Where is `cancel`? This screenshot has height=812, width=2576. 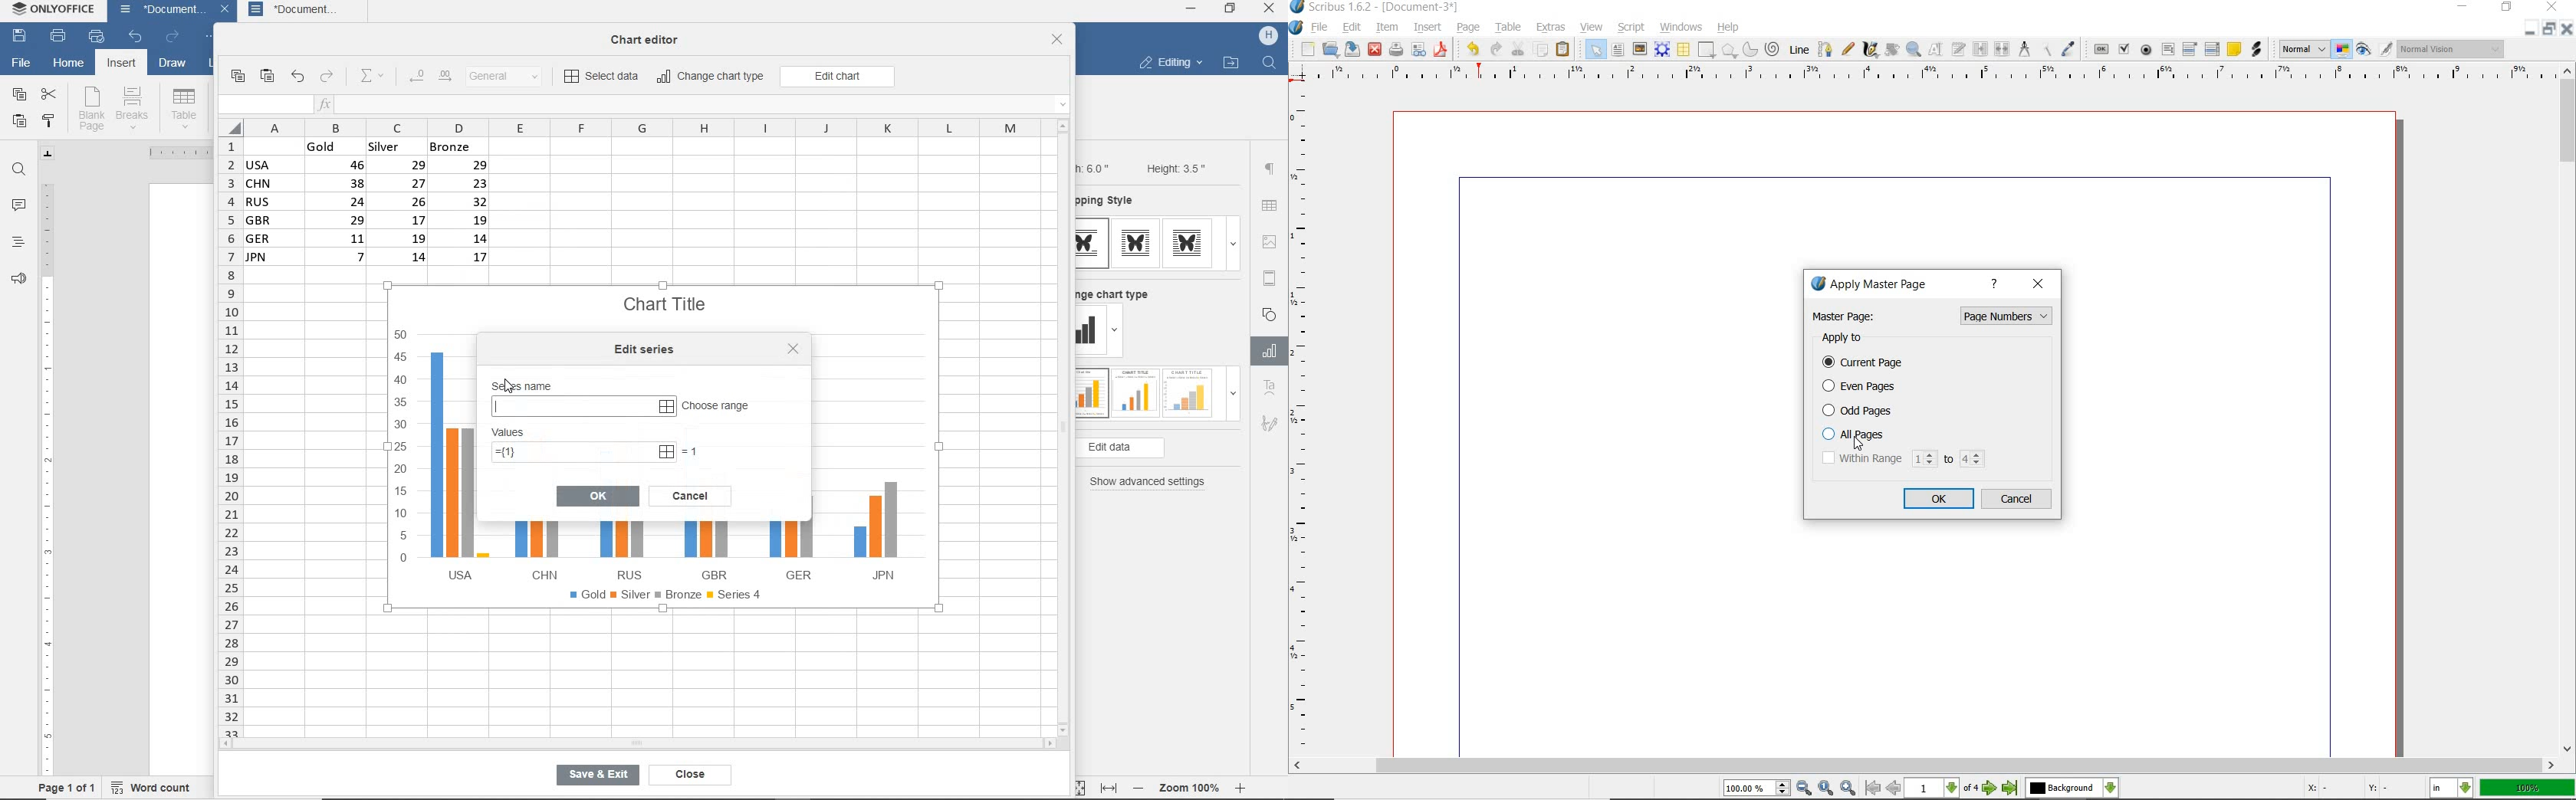
cancel is located at coordinates (690, 494).